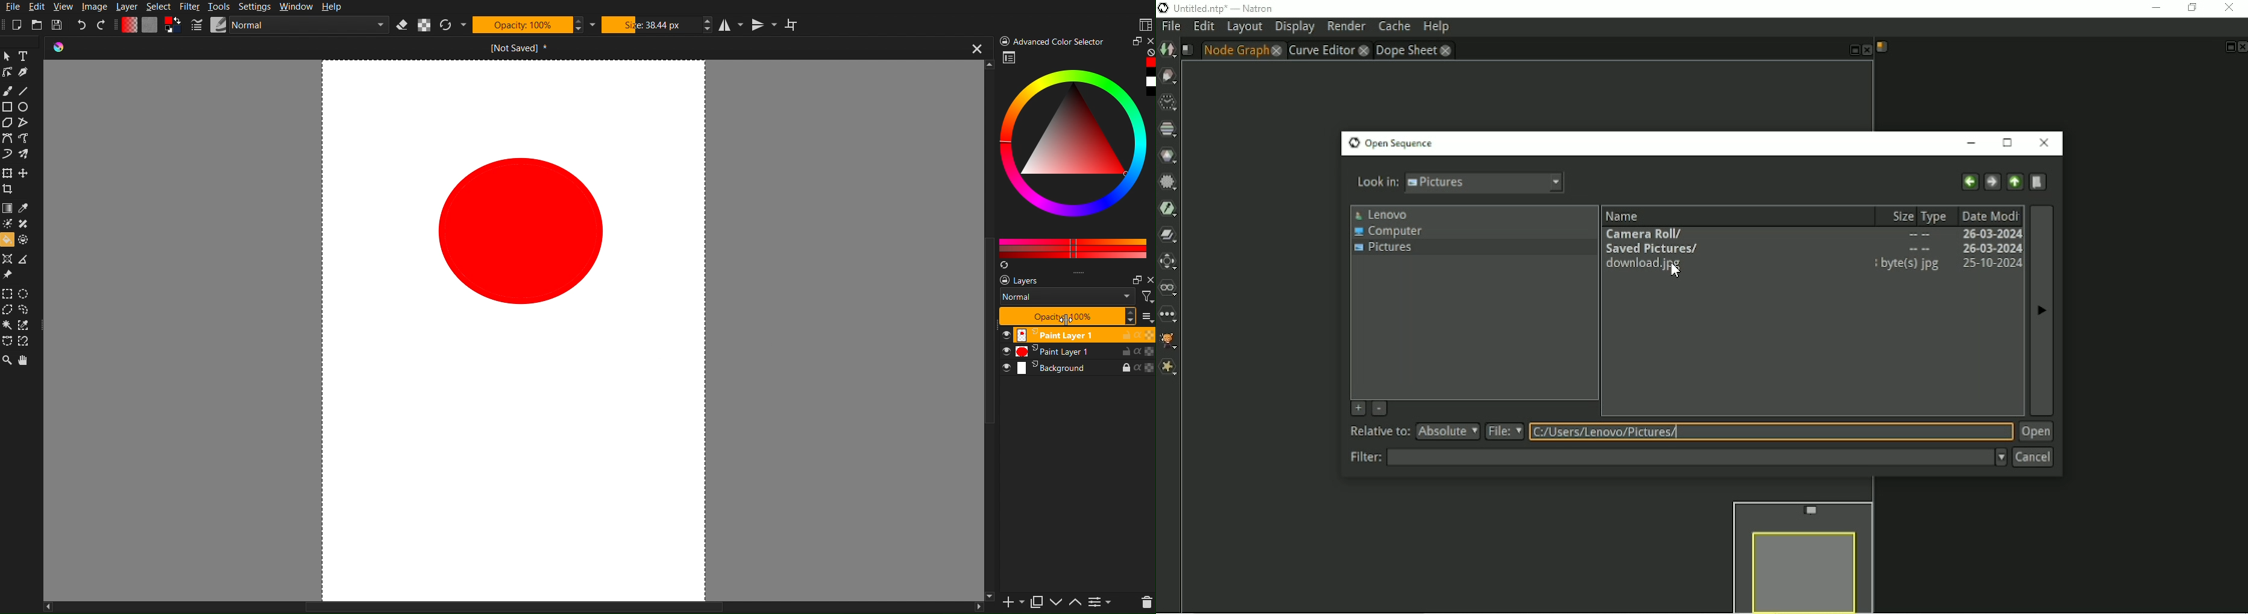 This screenshot has height=616, width=2268. Describe the element at coordinates (197, 25) in the screenshot. I see `Pencil` at that location.